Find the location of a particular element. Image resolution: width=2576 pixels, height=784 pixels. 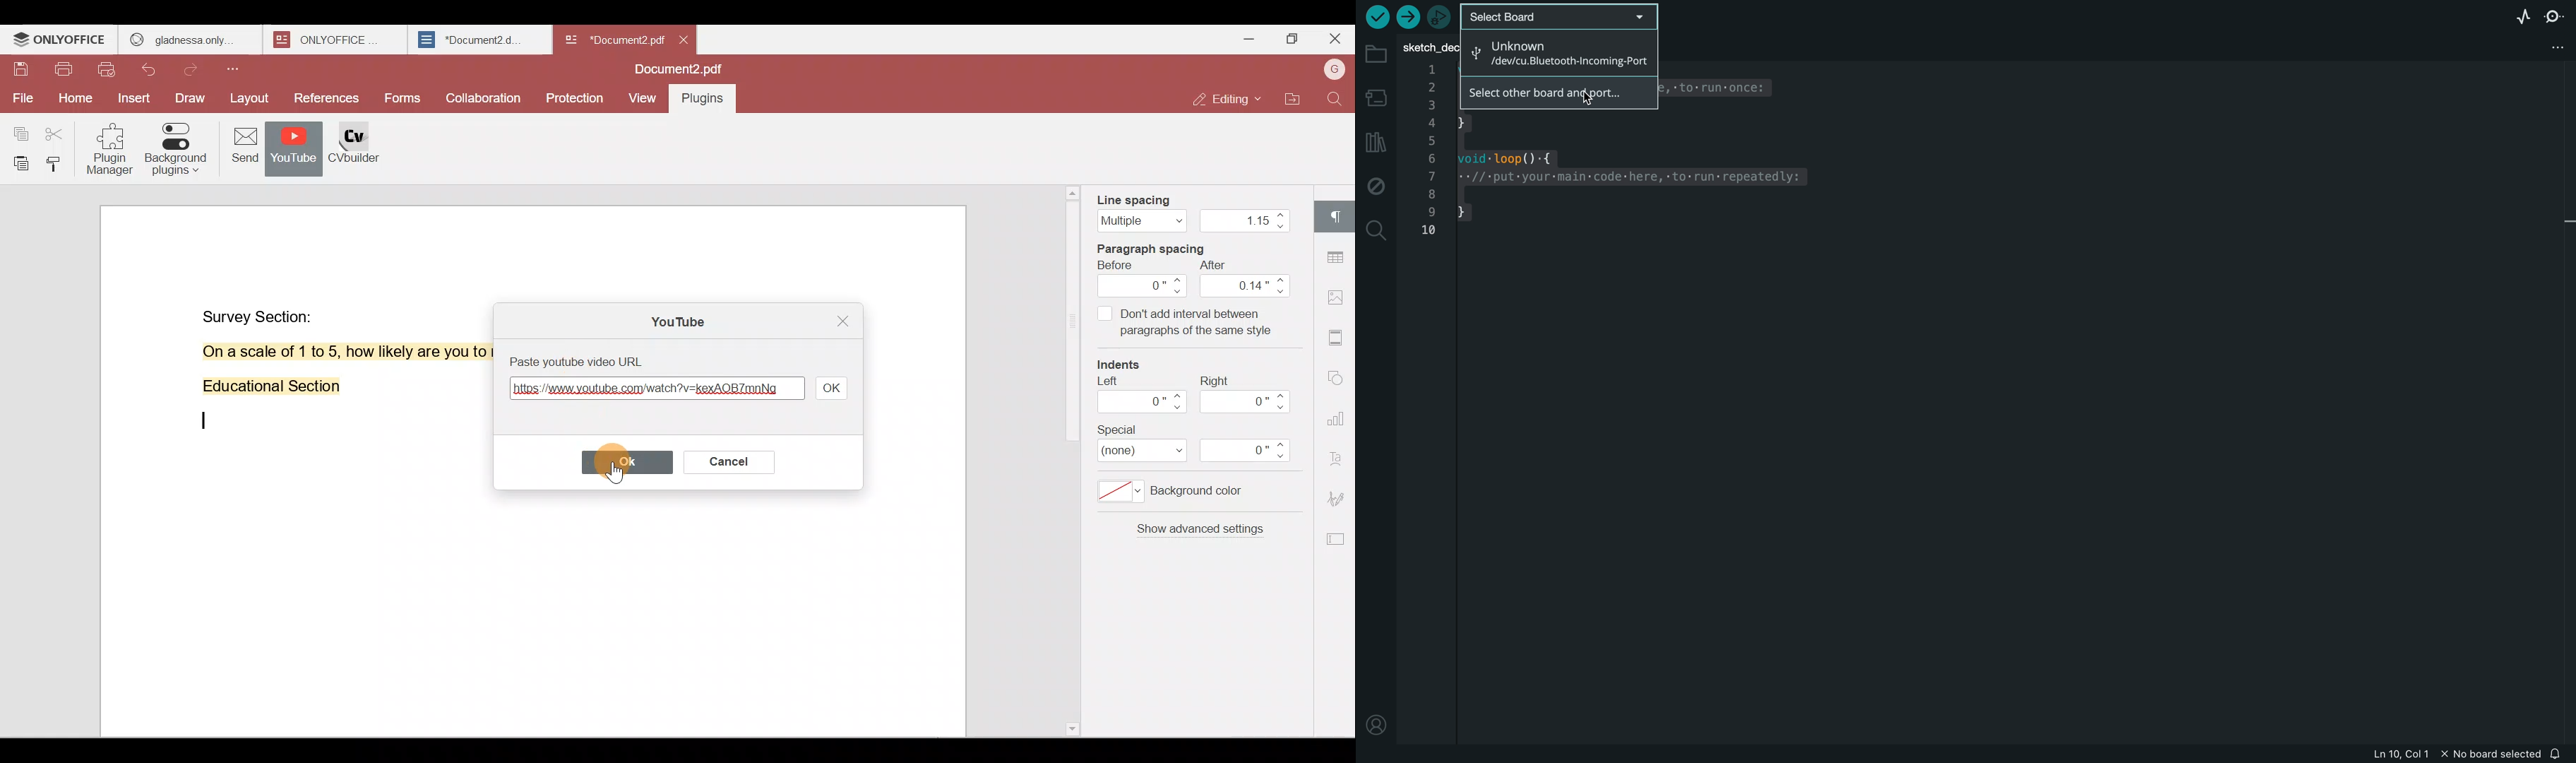

Educational Section is located at coordinates (266, 389).